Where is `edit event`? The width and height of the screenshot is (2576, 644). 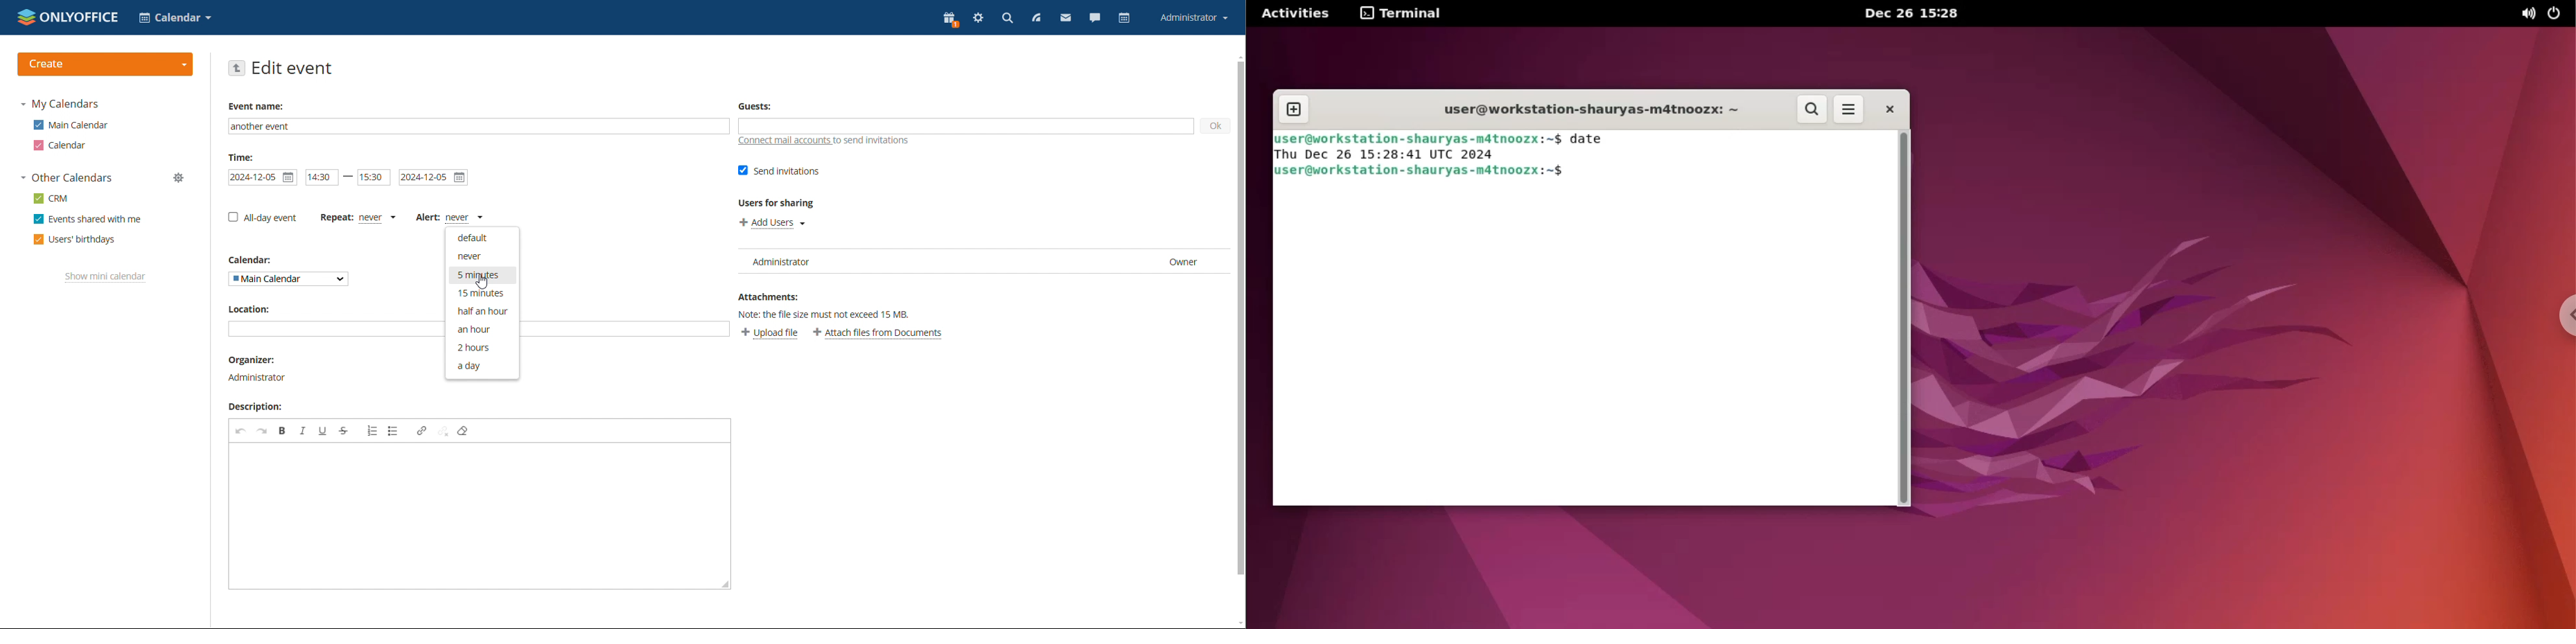 edit event is located at coordinates (293, 67).